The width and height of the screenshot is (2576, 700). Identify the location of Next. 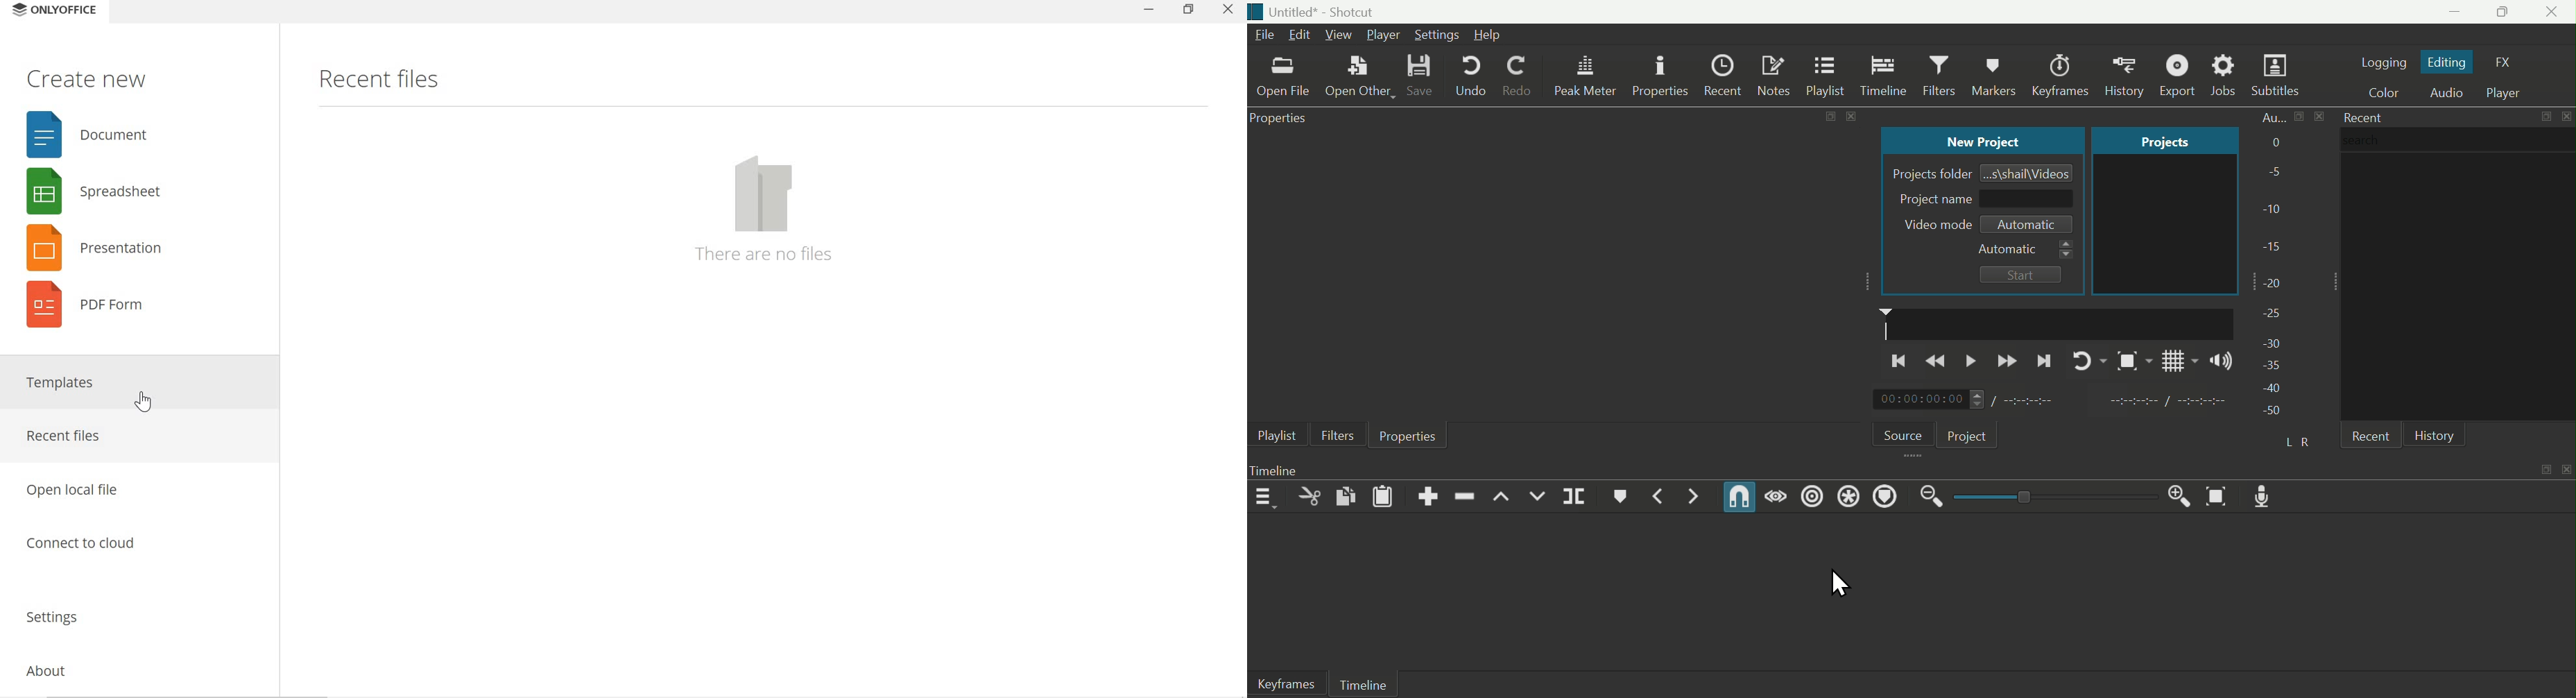
(2045, 359).